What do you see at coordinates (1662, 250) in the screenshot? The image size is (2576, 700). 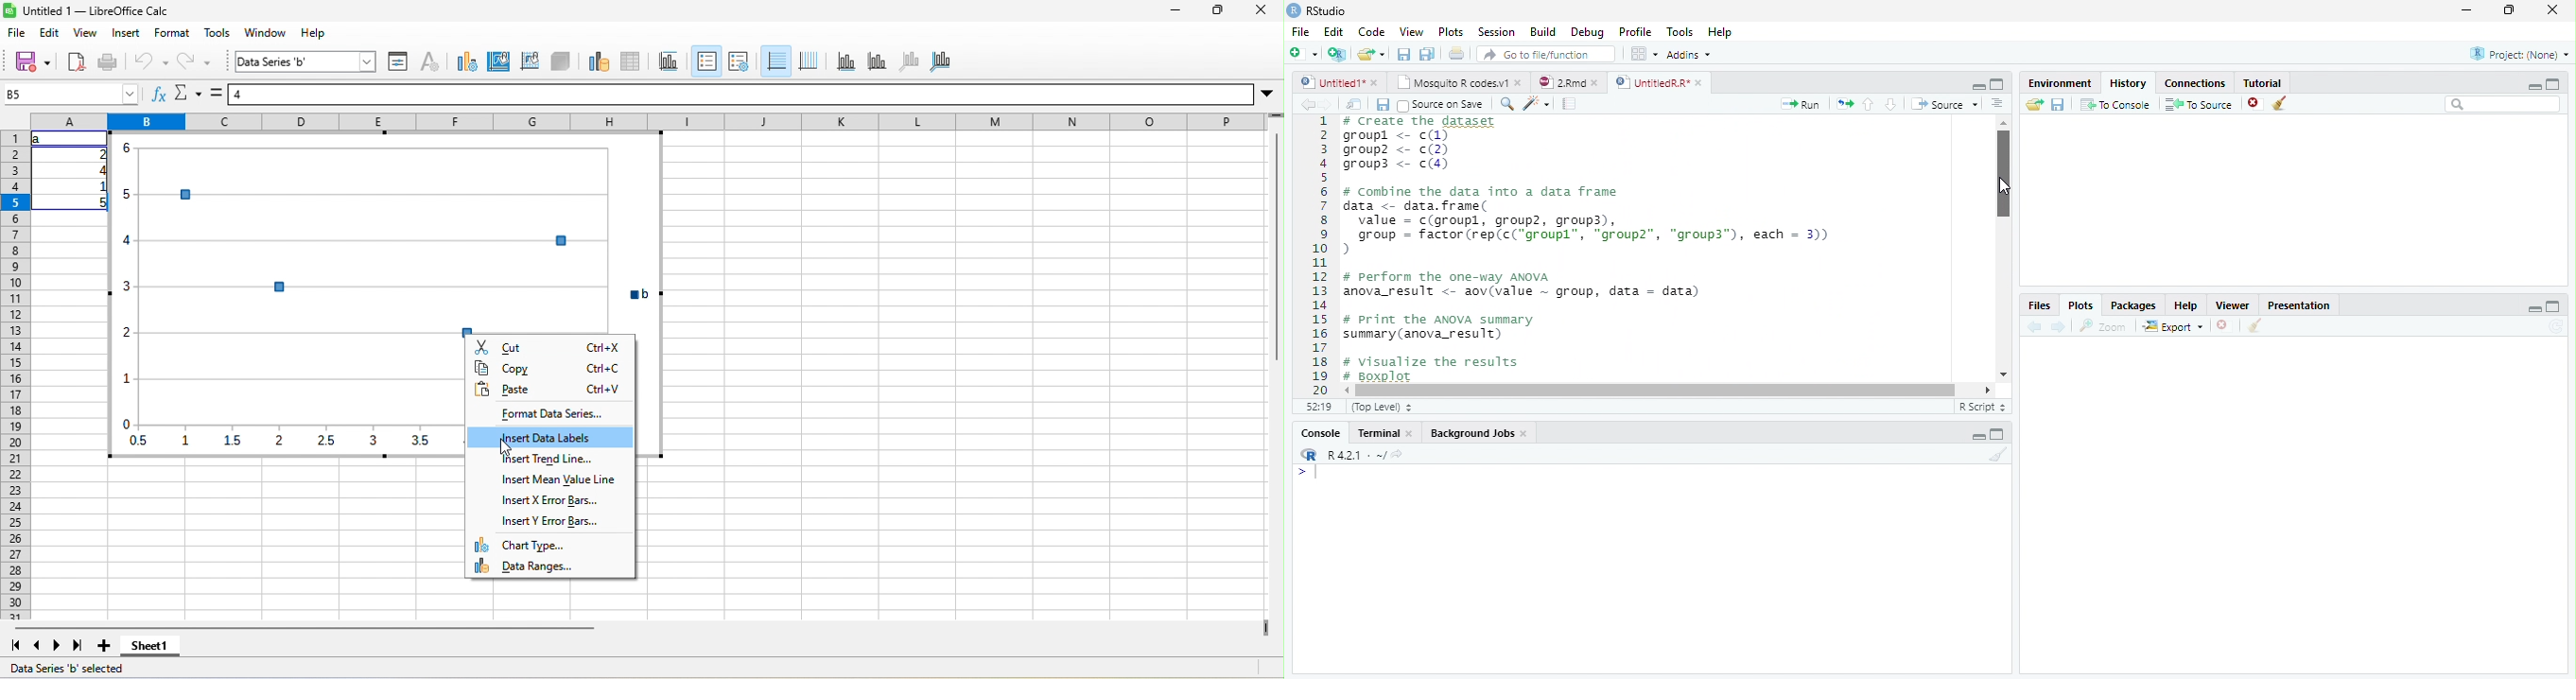 I see `geom boxplot() + Tabs(title = “soxplot of values by Group”, x = “Group”, y = “"value") +theme_minimal ()# mean plot with ggplot2group_means <- aggregate(value ~ group, data = data, mean)ggplot(group_means, aes(x = group, y = value, group = 1)) + #group=1 needed for line pgeon_line() +geon_point() +Tabs(title = “Mean Plot of values by Group”, x = “Group”, y = “Mean value") +theme_minimal ()# Tukey's Hsp for pairwise comparisons (post-hoc test)tukey_result <- TukeyHsD(anova_result)print (tukey_result)#visualize Tukey's HSD results` at bounding box center [1662, 250].